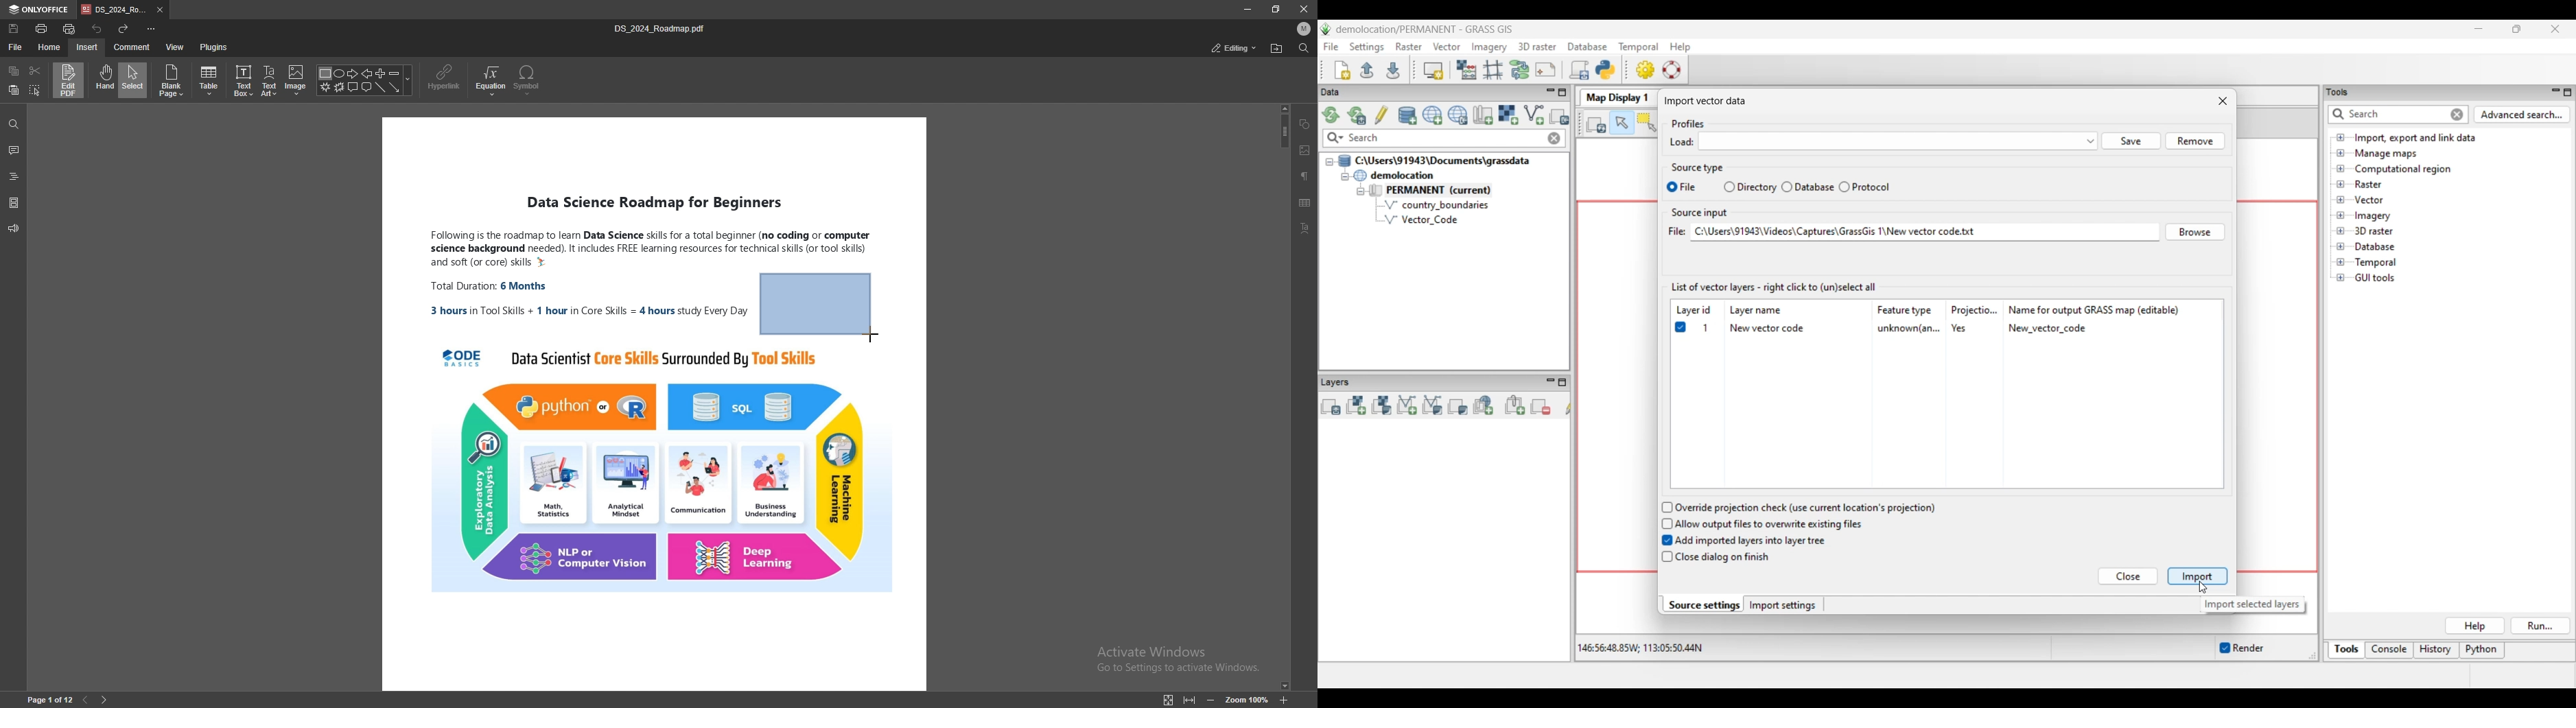 The image size is (2576, 728). What do you see at coordinates (1173, 660) in the screenshot?
I see `Activate Windows
Go to Settings to activate Windows.` at bounding box center [1173, 660].